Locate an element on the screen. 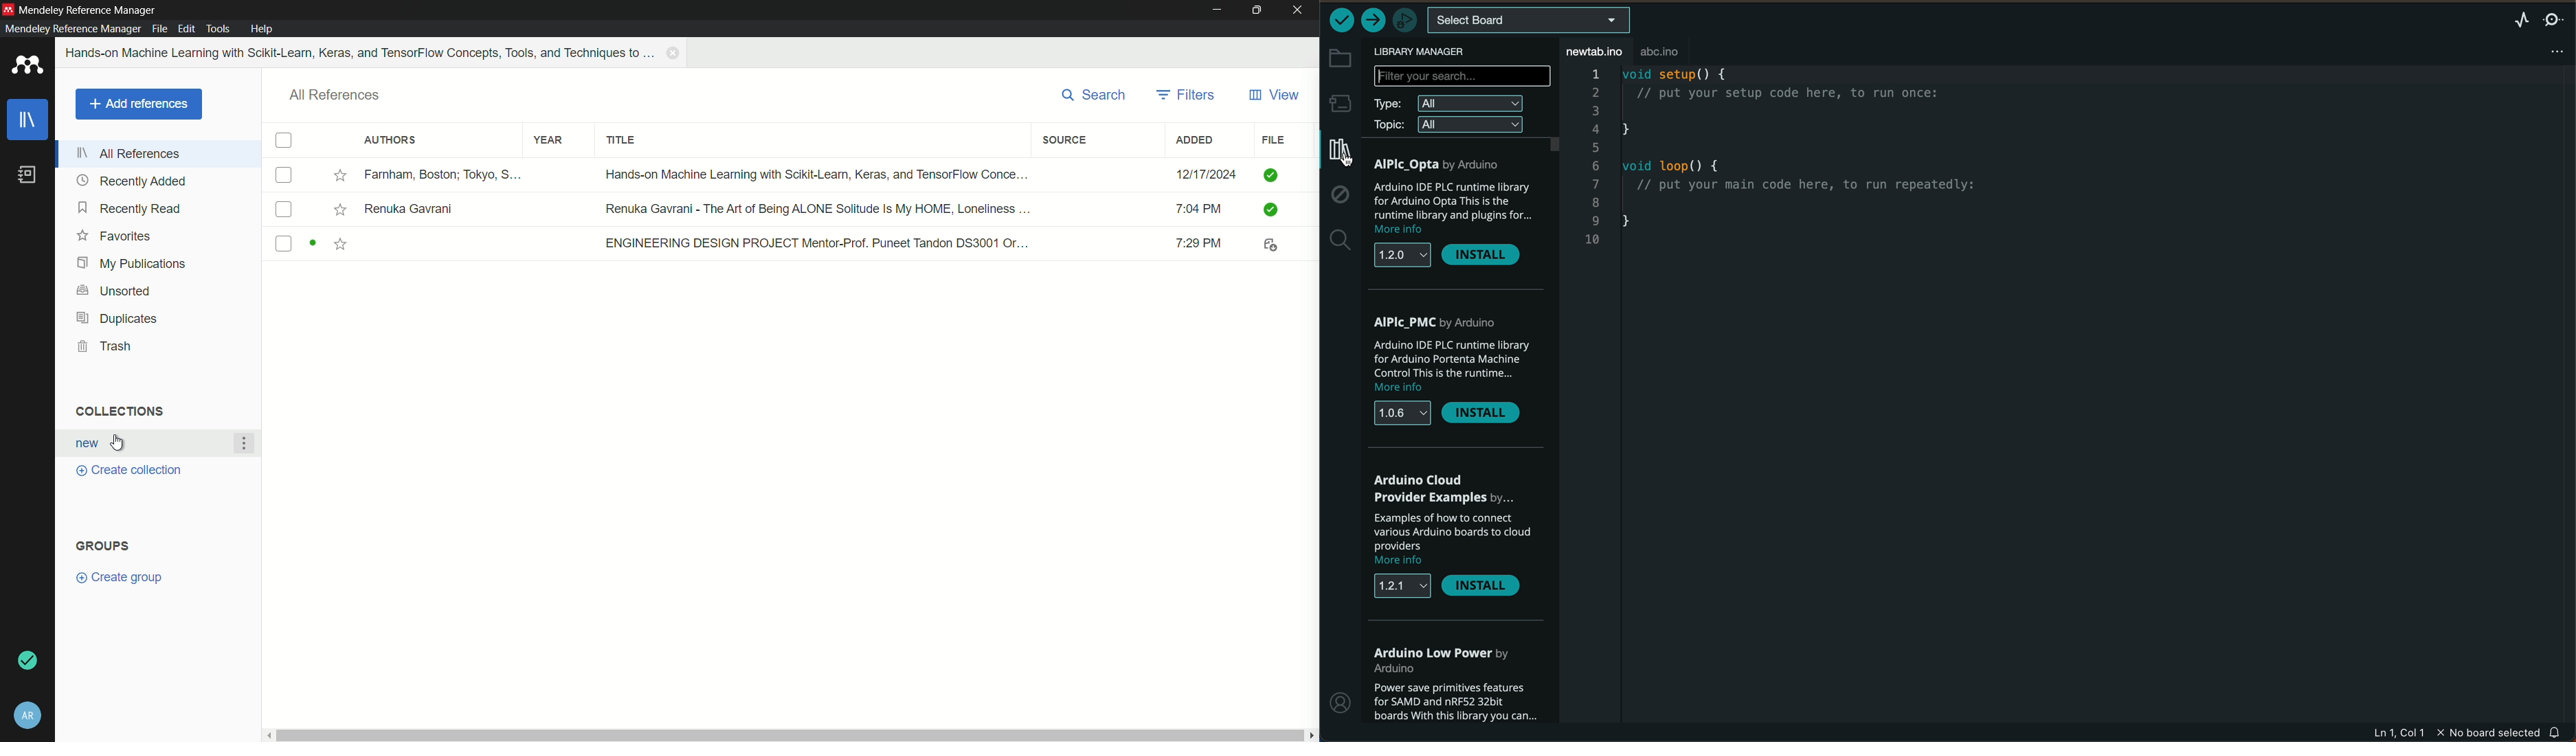  app name is located at coordinates (89, 10).